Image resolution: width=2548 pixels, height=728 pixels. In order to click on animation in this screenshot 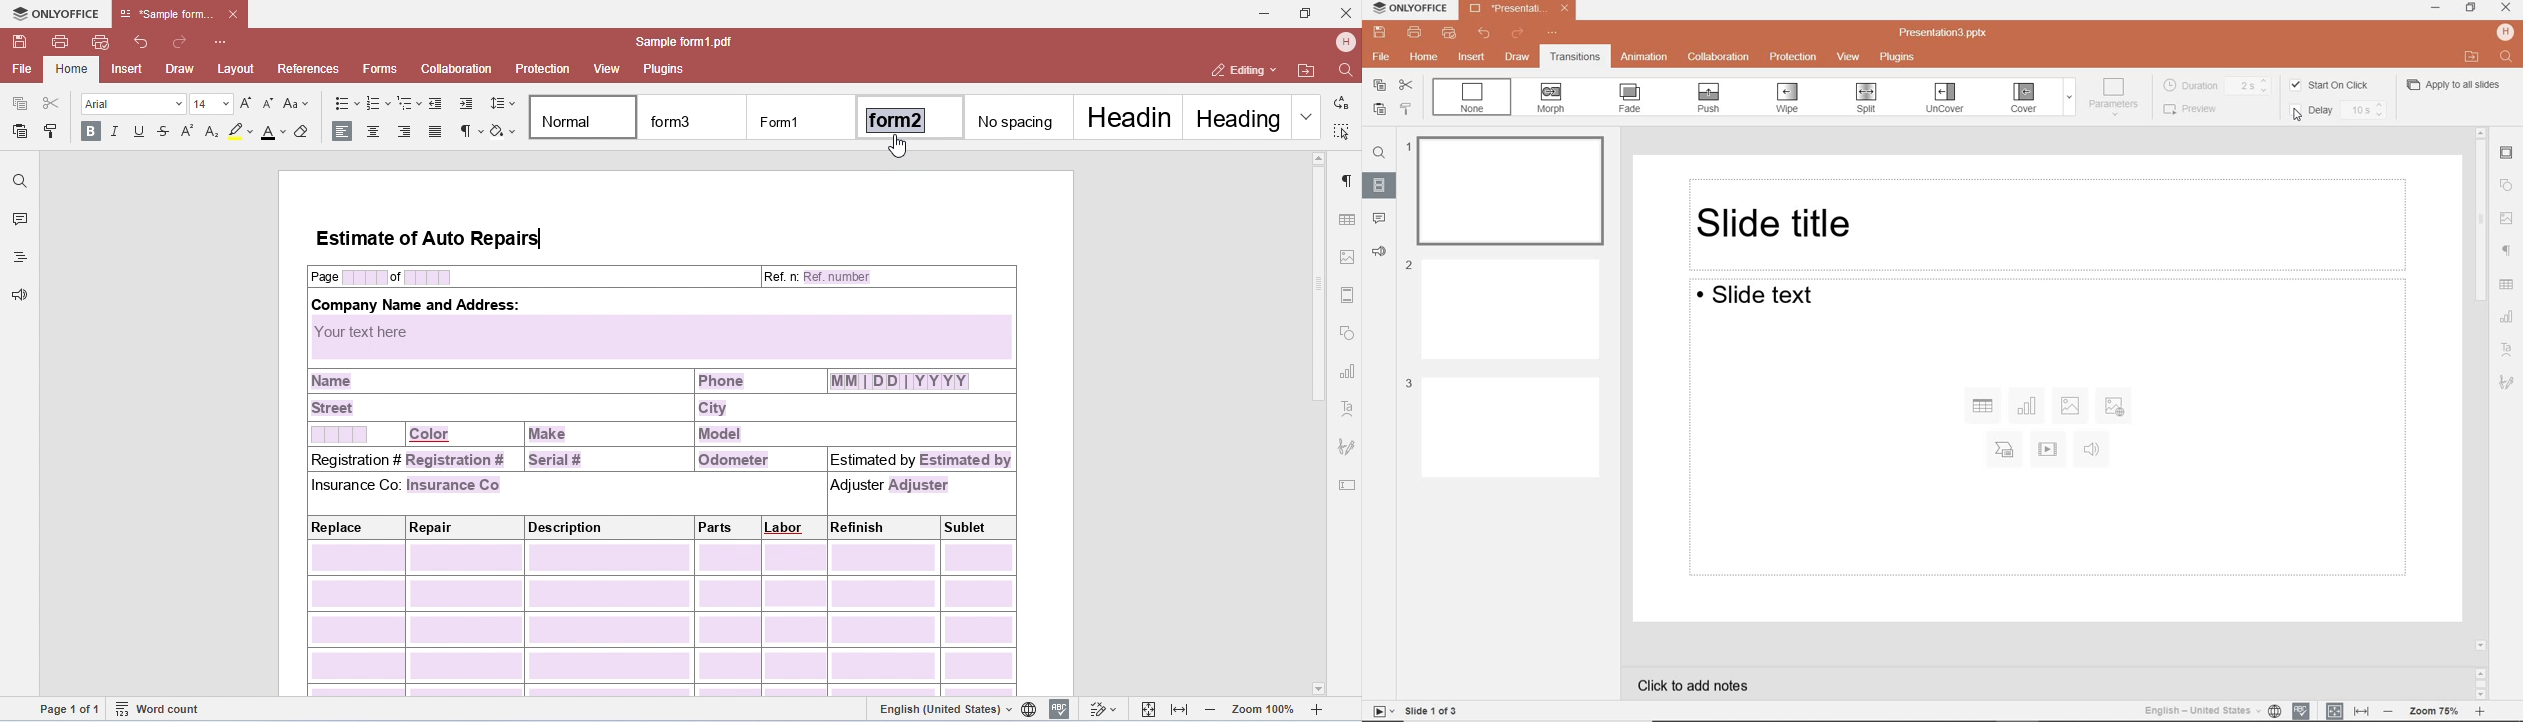, I will do `click(1645, 57)`.